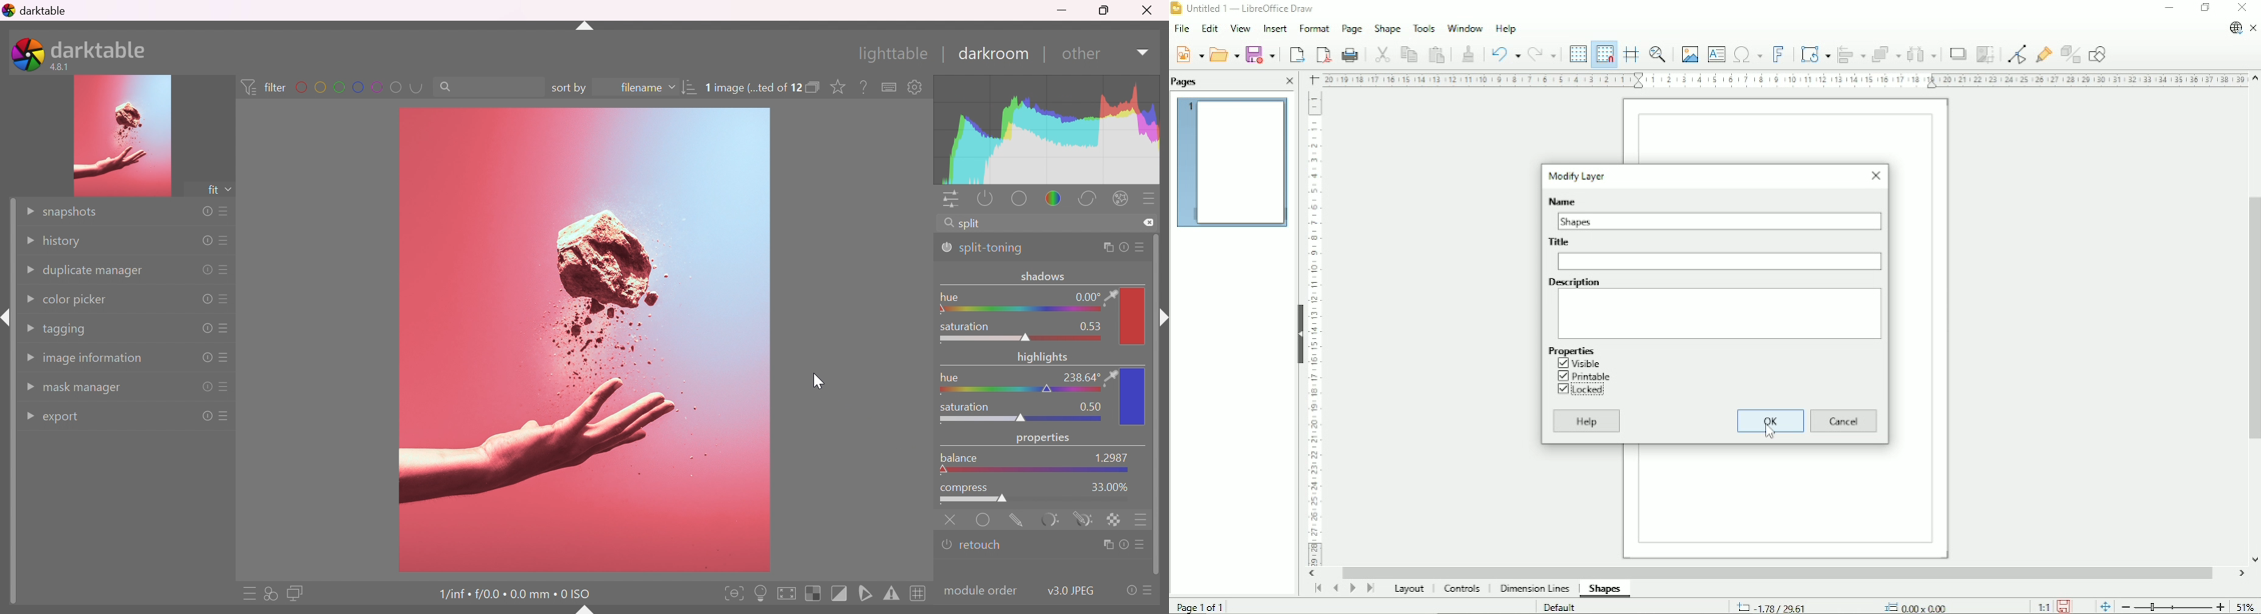  Describe the element at coordinates (1143, 54) in the screenshot. I see `Drop Down` at that location.